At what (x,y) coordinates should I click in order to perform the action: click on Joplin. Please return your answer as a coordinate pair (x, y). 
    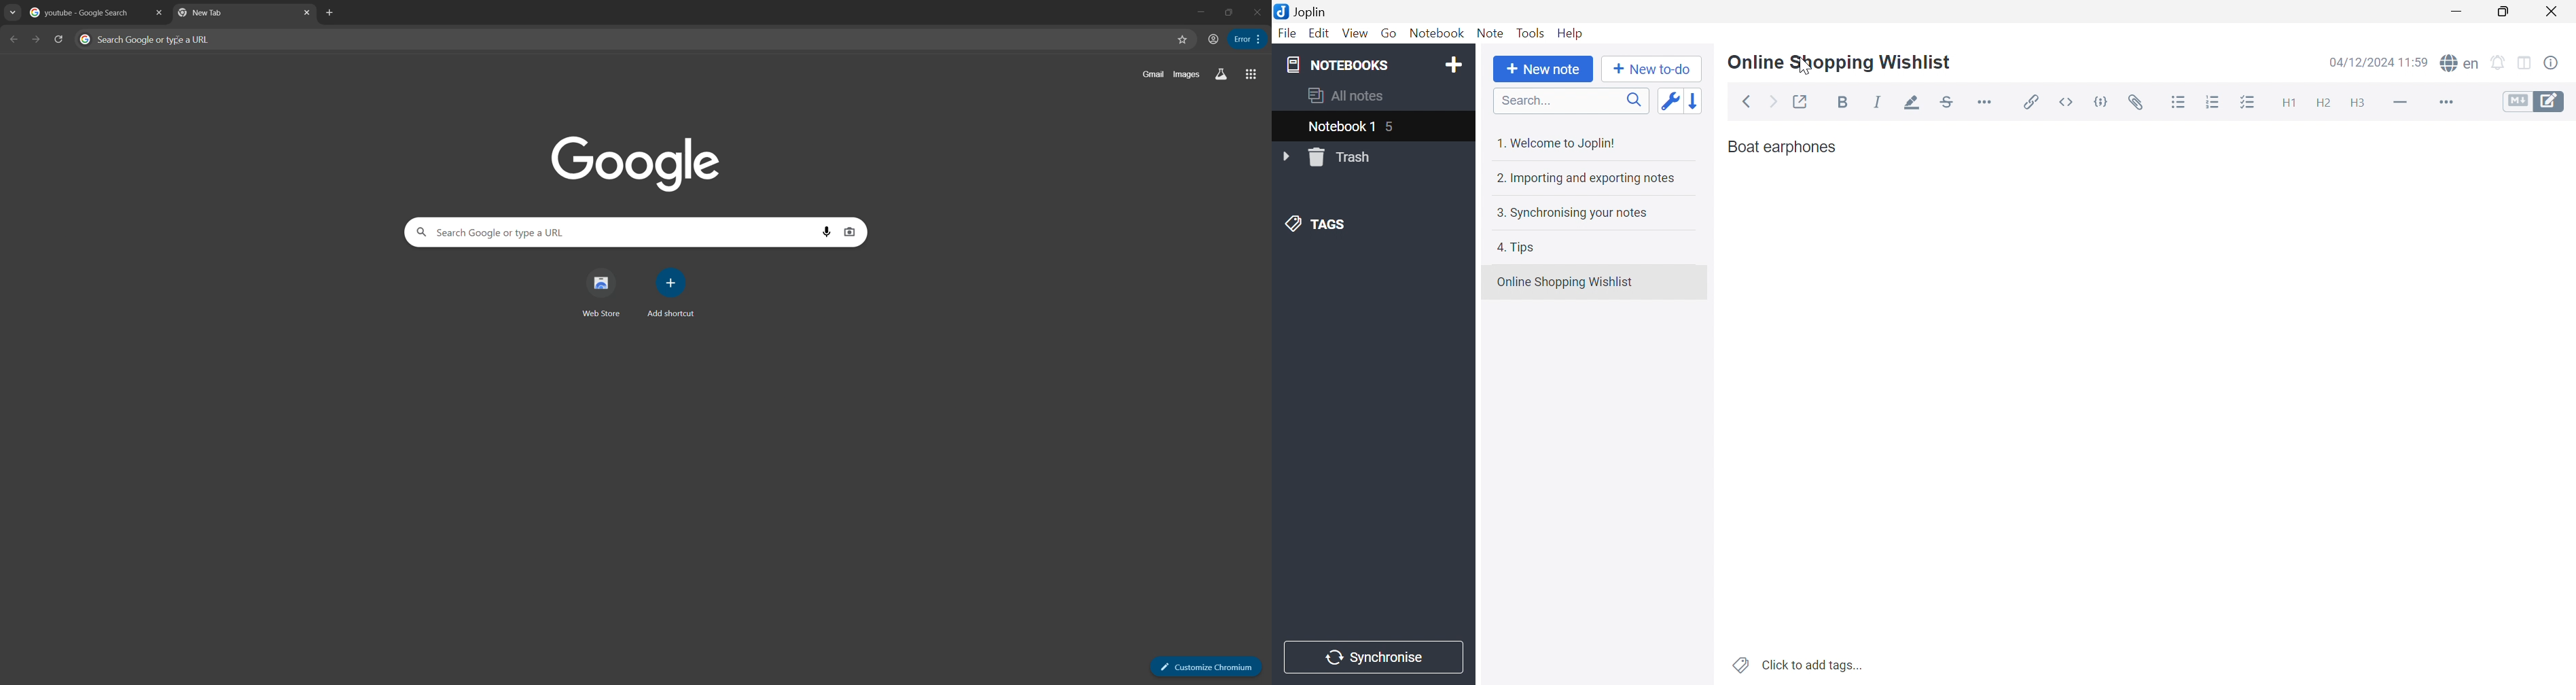
    Looking at the image, I should click on (1302, 12).